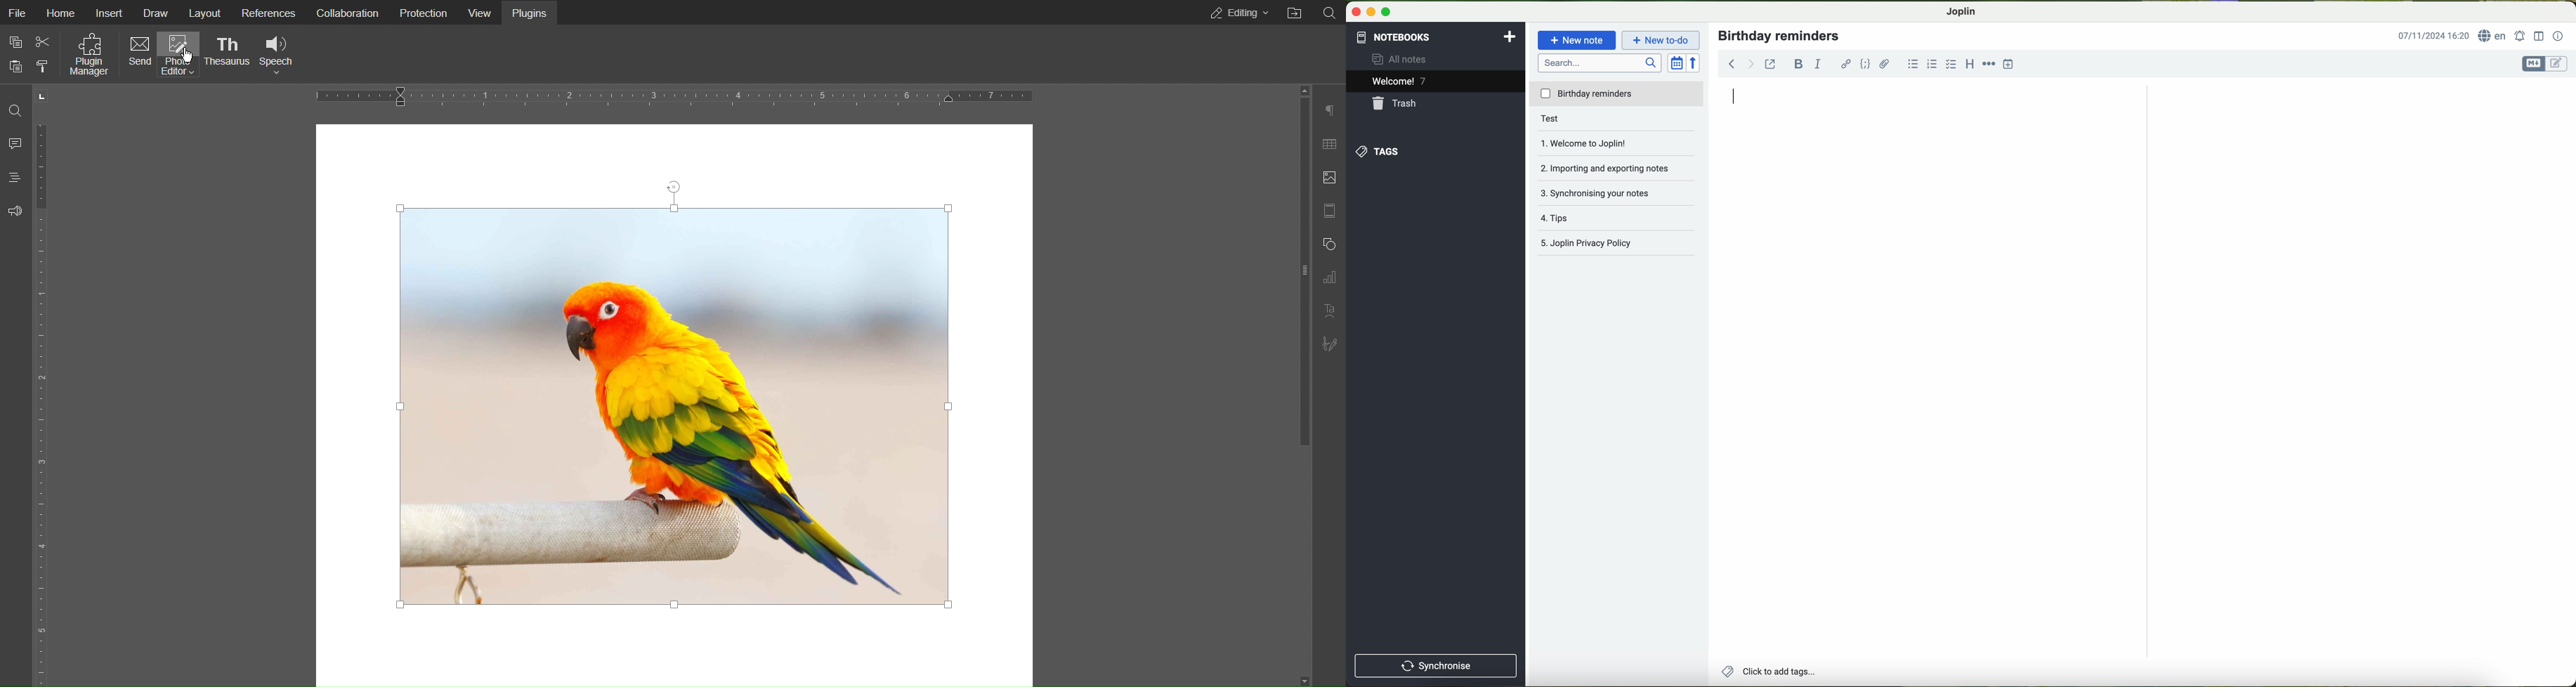 This screenshot has height=700, width=2576. What do you see at coordinates (1799, 63) in the screenshot?
I see `bold` at bounding box center [1799, 63].